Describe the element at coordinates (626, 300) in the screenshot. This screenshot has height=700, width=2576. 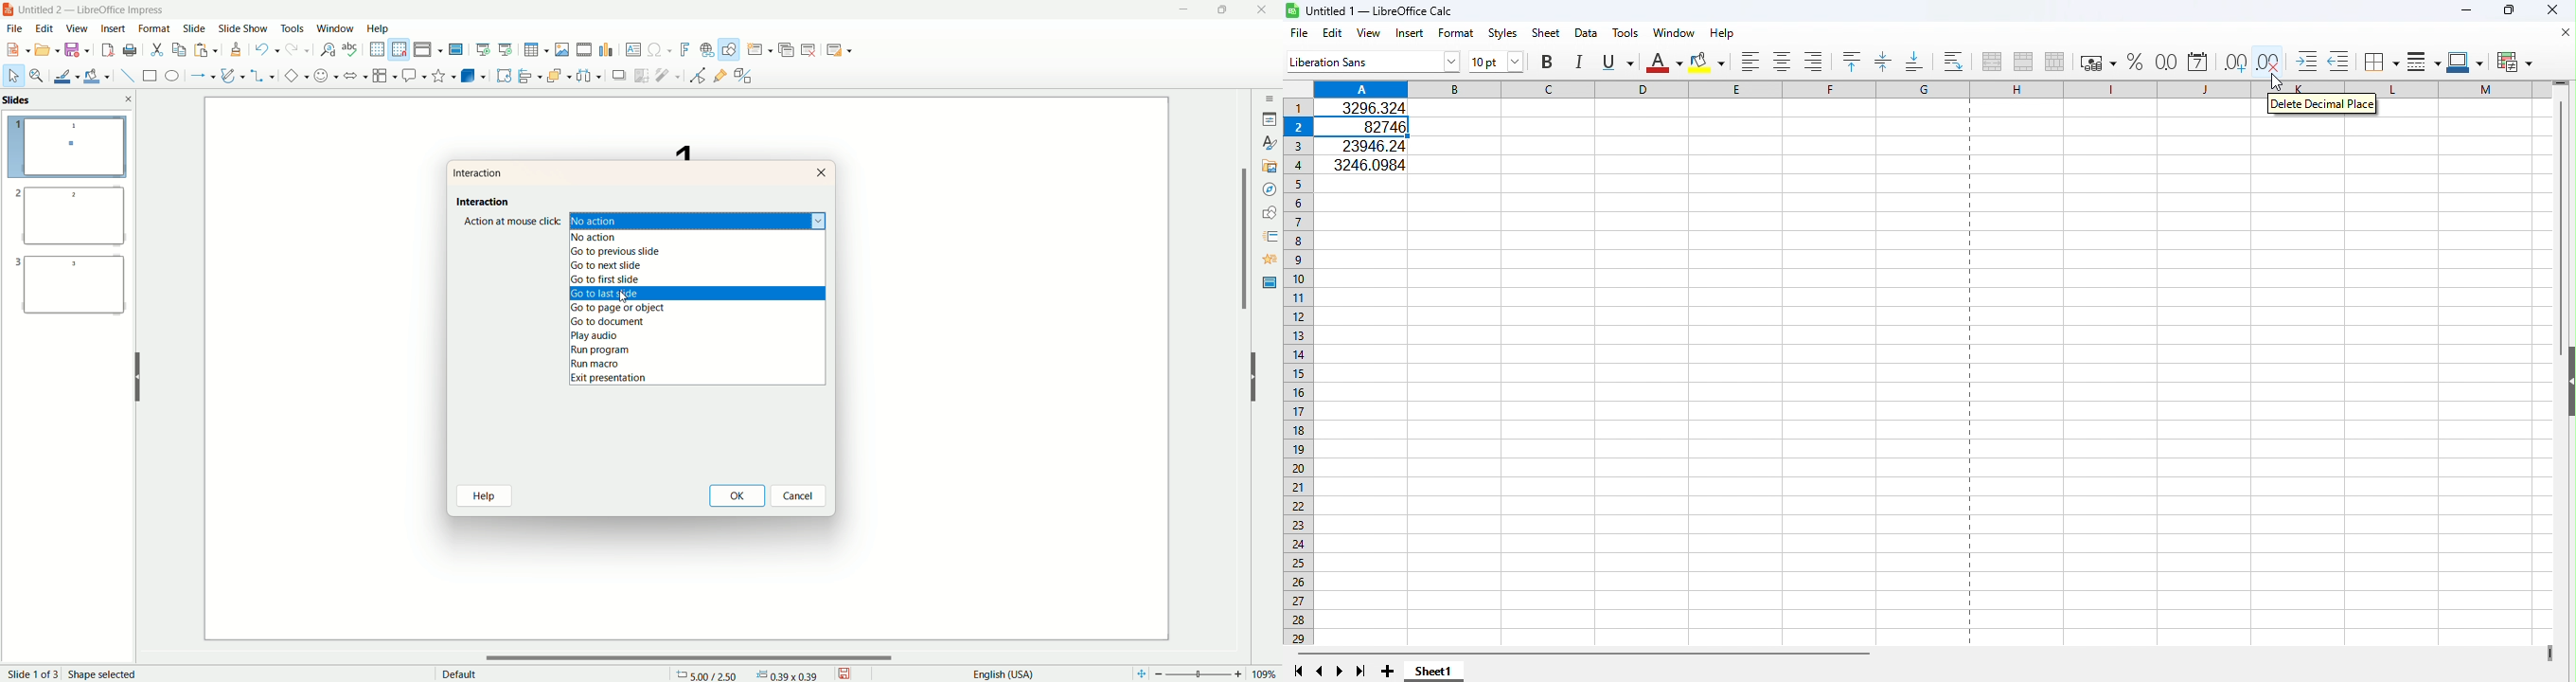
I see `cursor` at that location.